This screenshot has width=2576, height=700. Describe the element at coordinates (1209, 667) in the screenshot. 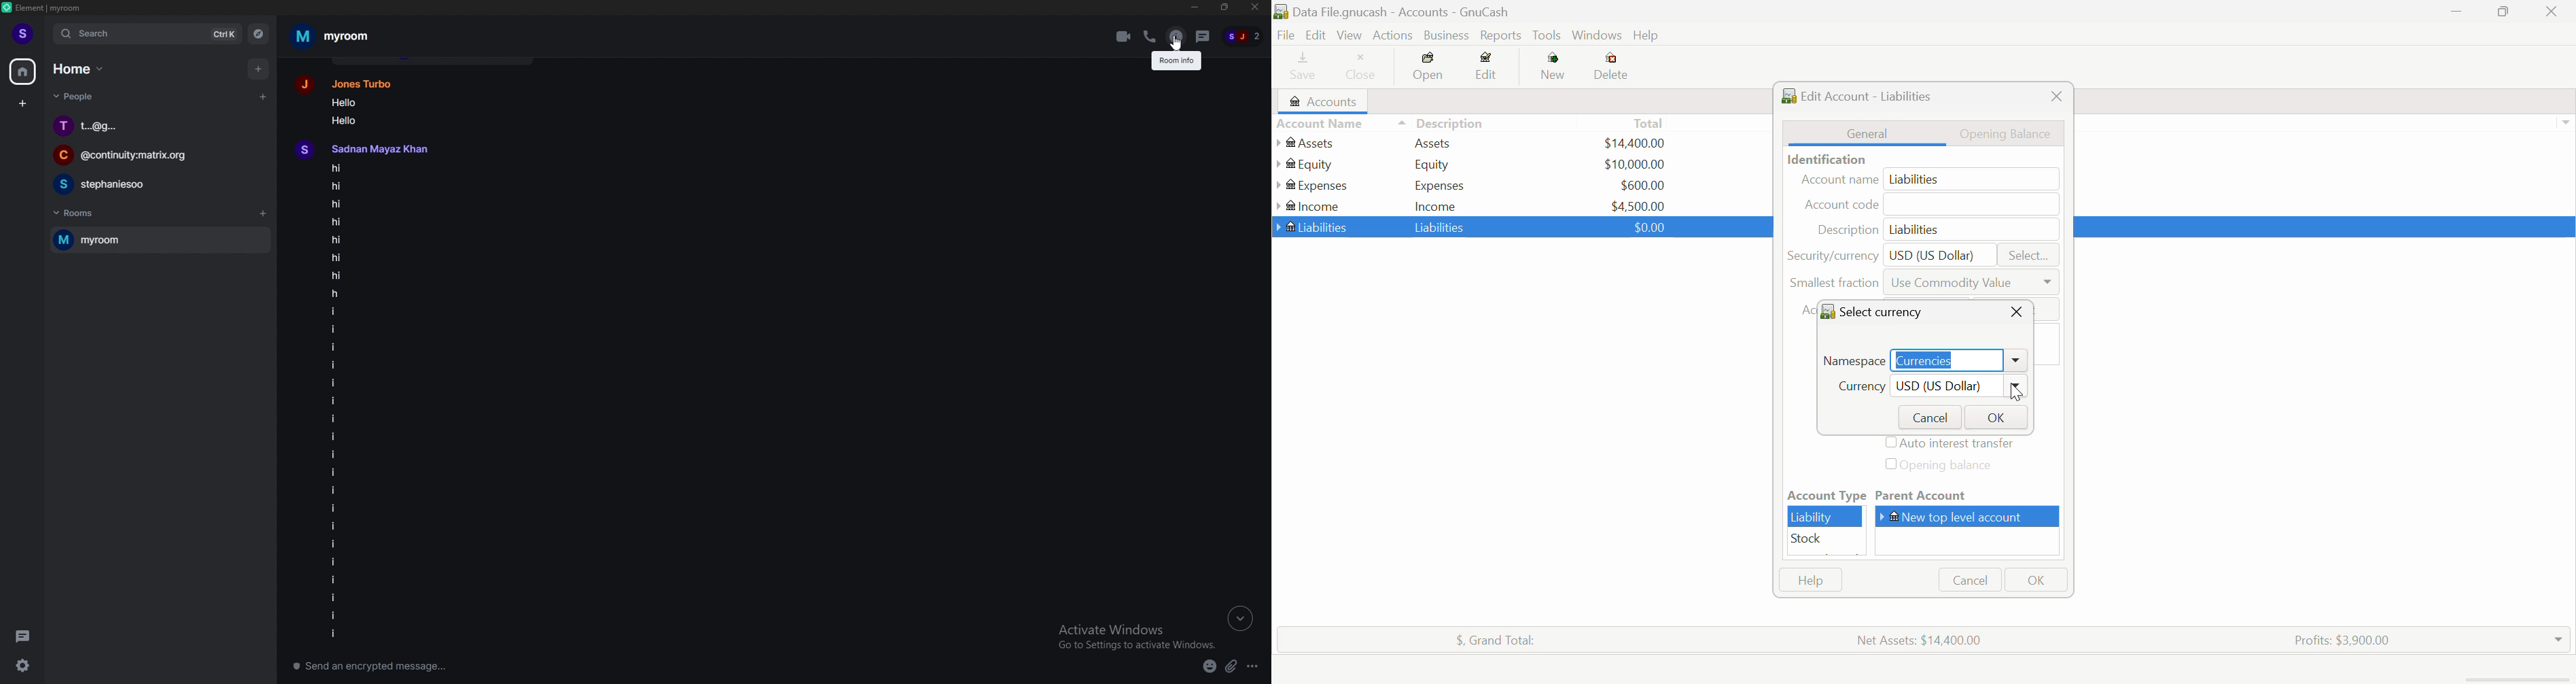

I see `emojis` at that location.